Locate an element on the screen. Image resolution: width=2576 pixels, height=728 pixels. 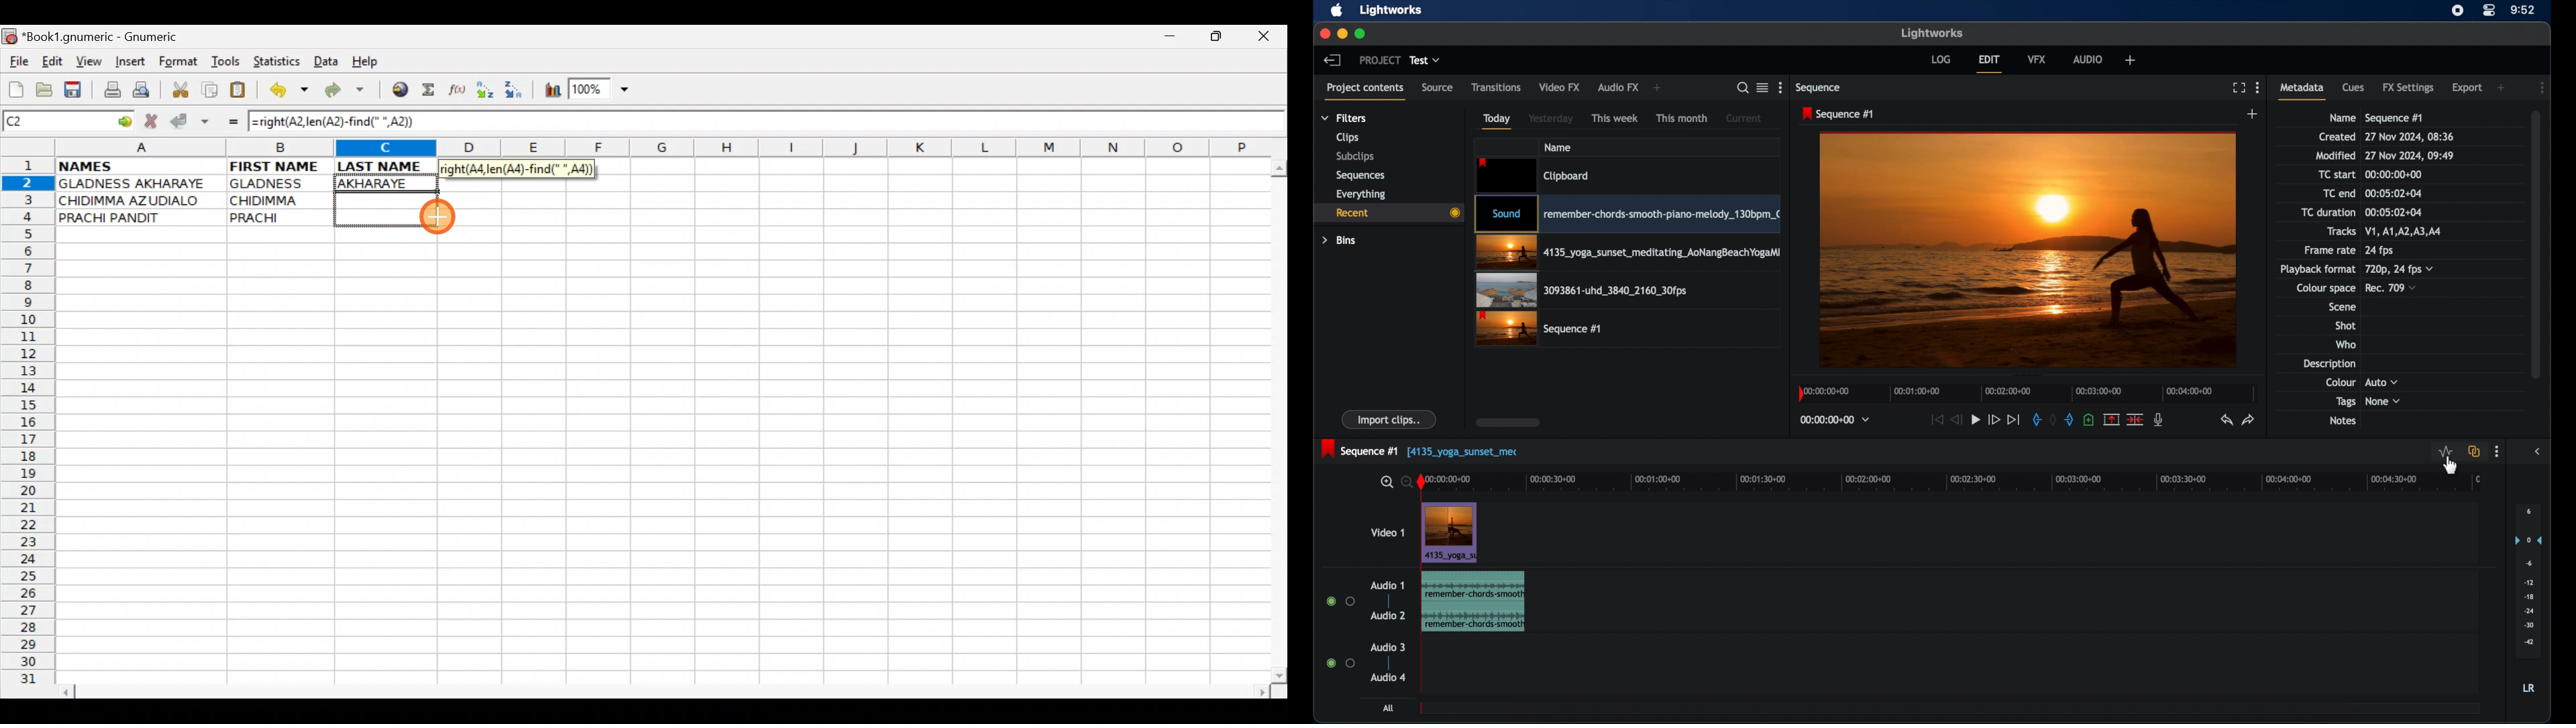
video clip is located at coordinates (1582, 290).